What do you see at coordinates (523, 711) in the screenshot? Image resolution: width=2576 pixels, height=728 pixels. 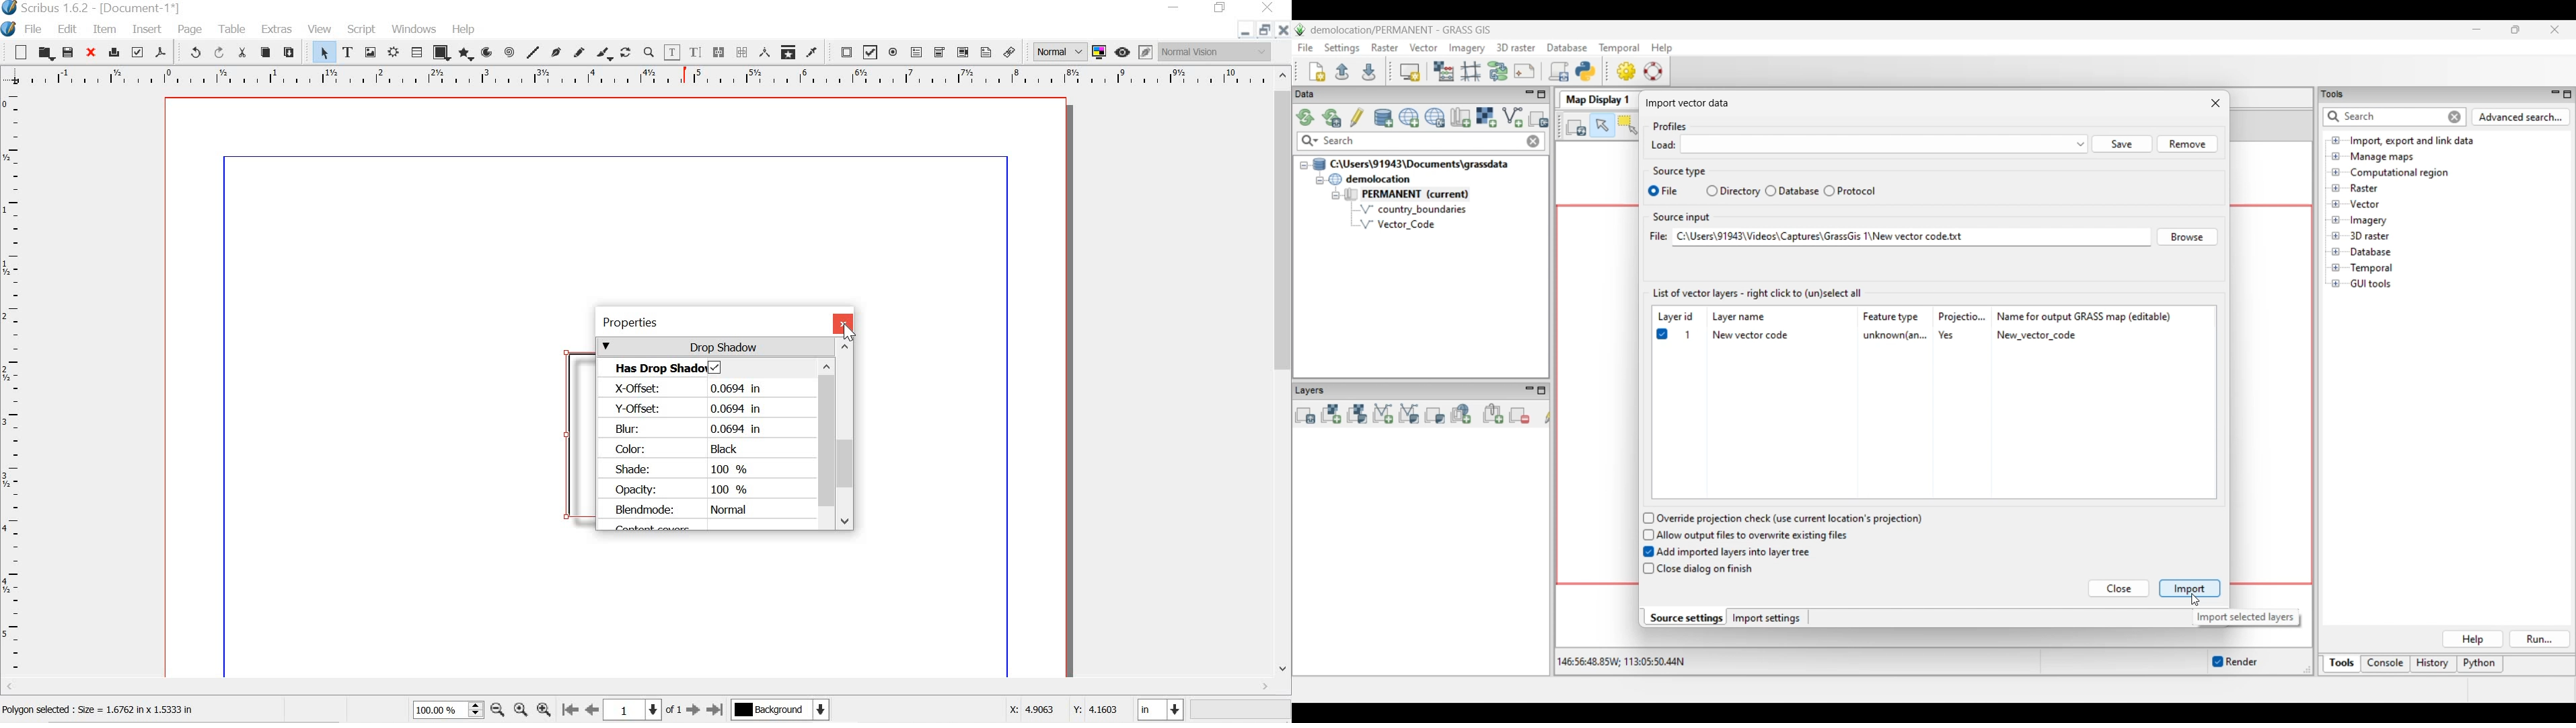 I see `zoom to` at bounding box center [523, 711].